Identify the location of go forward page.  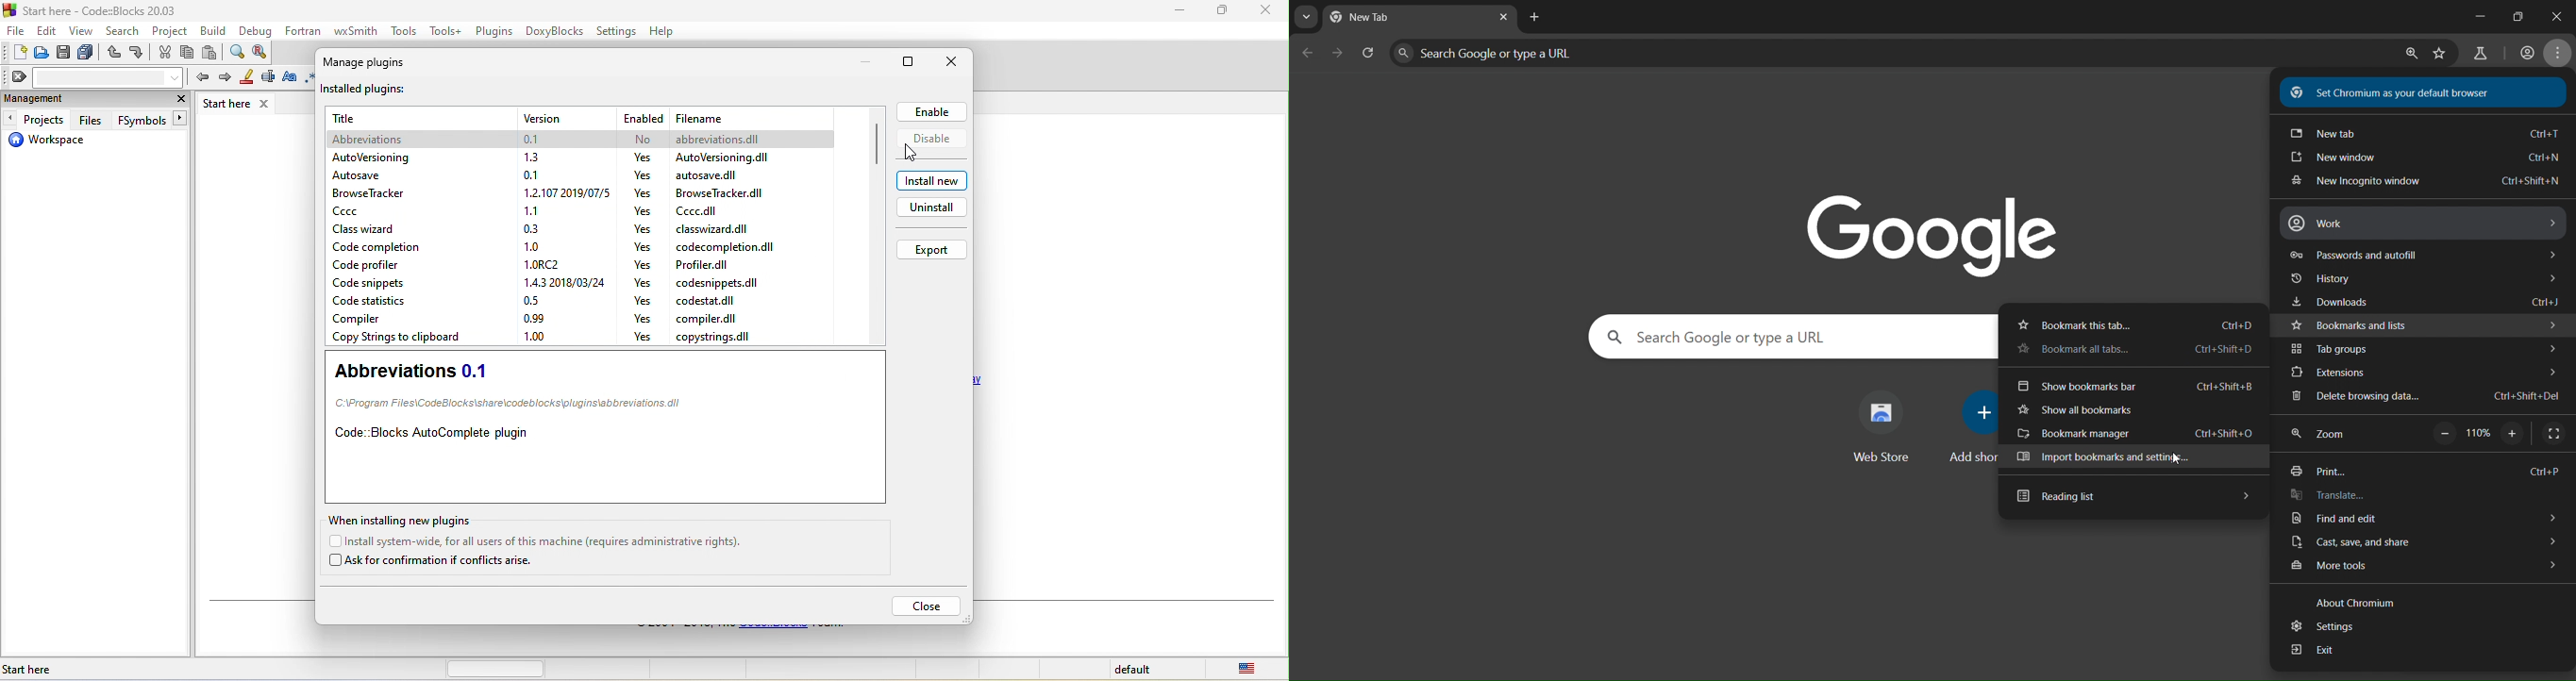
(1341, 52).